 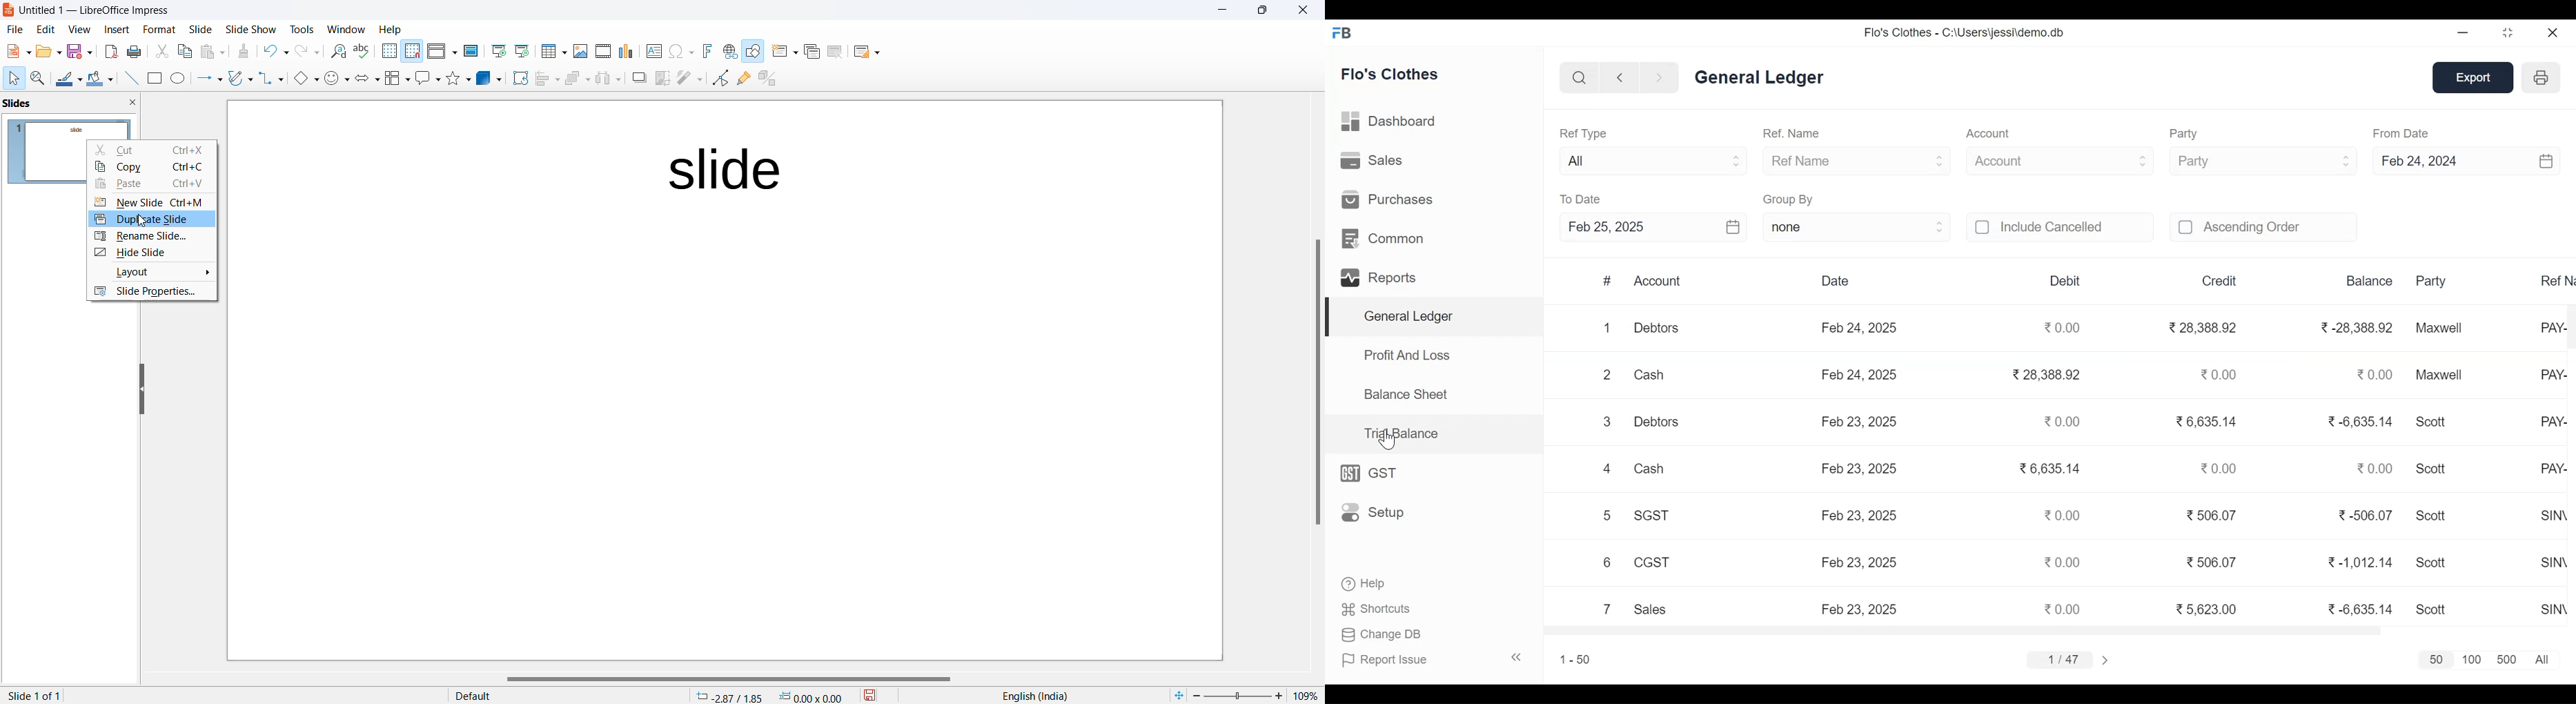 I want to click on PAY-, so click(x=2553, y=374).